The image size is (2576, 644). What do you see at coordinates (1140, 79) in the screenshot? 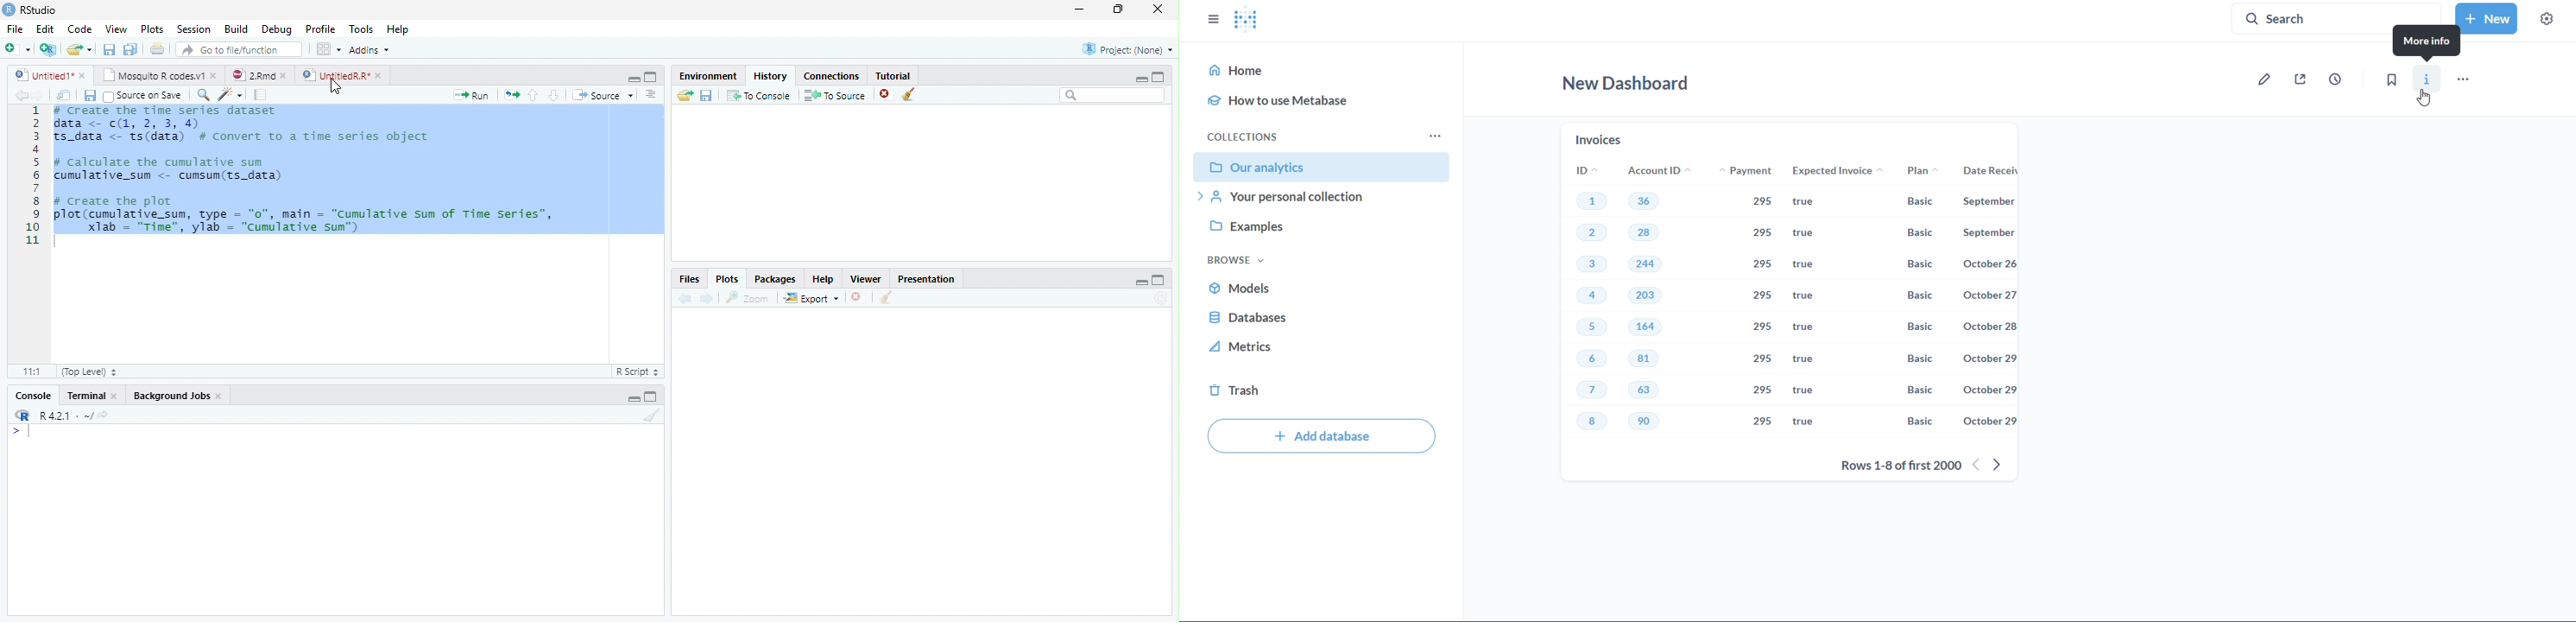
I see `Minimize` at bounding box center [1140, 79].